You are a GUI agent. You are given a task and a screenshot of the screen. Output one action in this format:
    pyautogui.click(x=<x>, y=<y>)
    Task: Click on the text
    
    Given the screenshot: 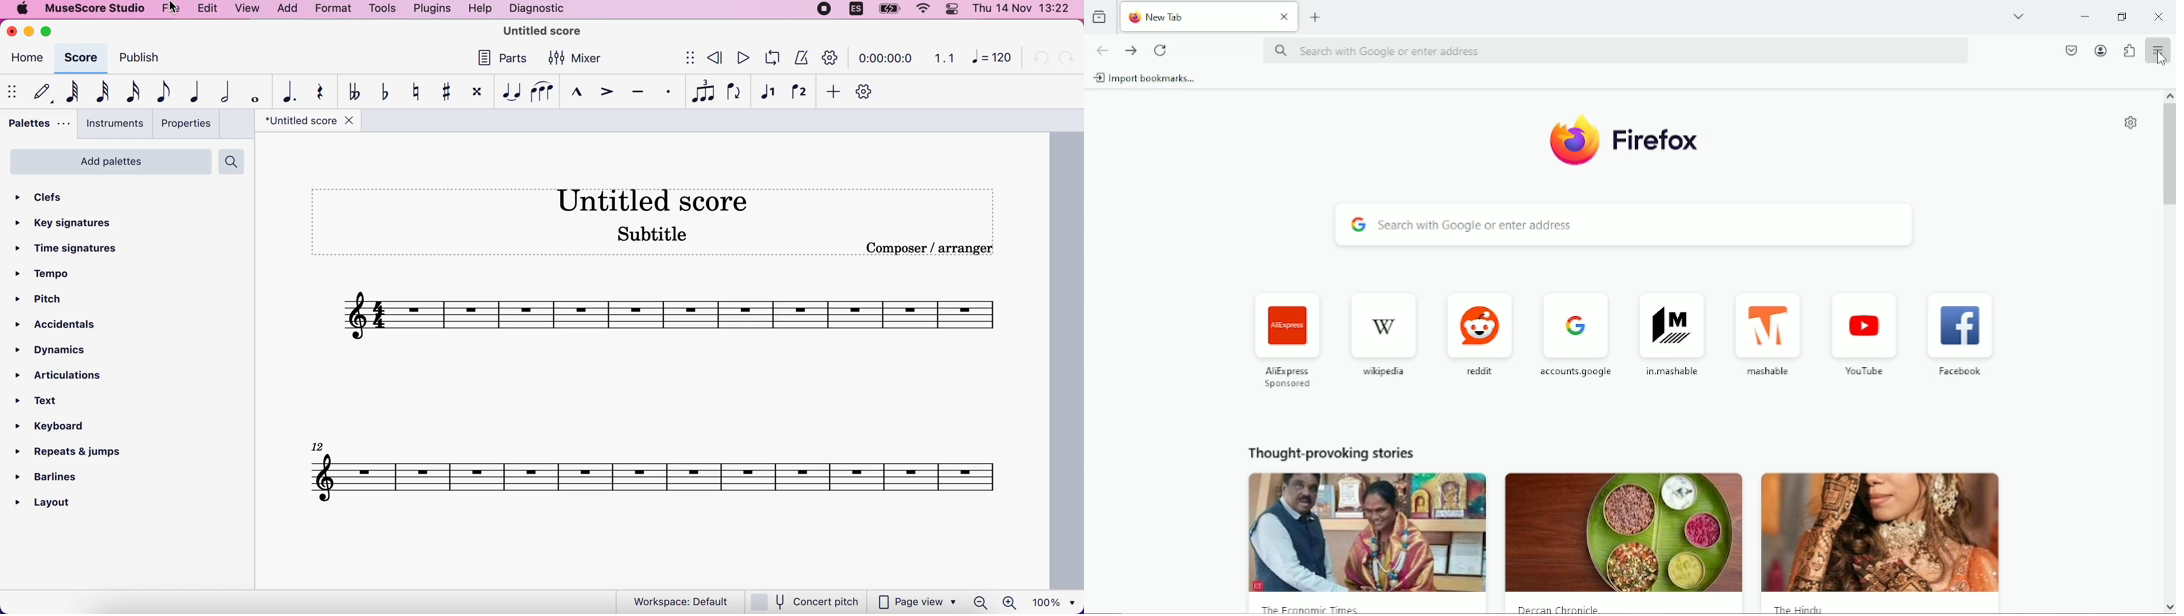 What is the action you would take?
    pyautogui.click(x=52, y=403)
    